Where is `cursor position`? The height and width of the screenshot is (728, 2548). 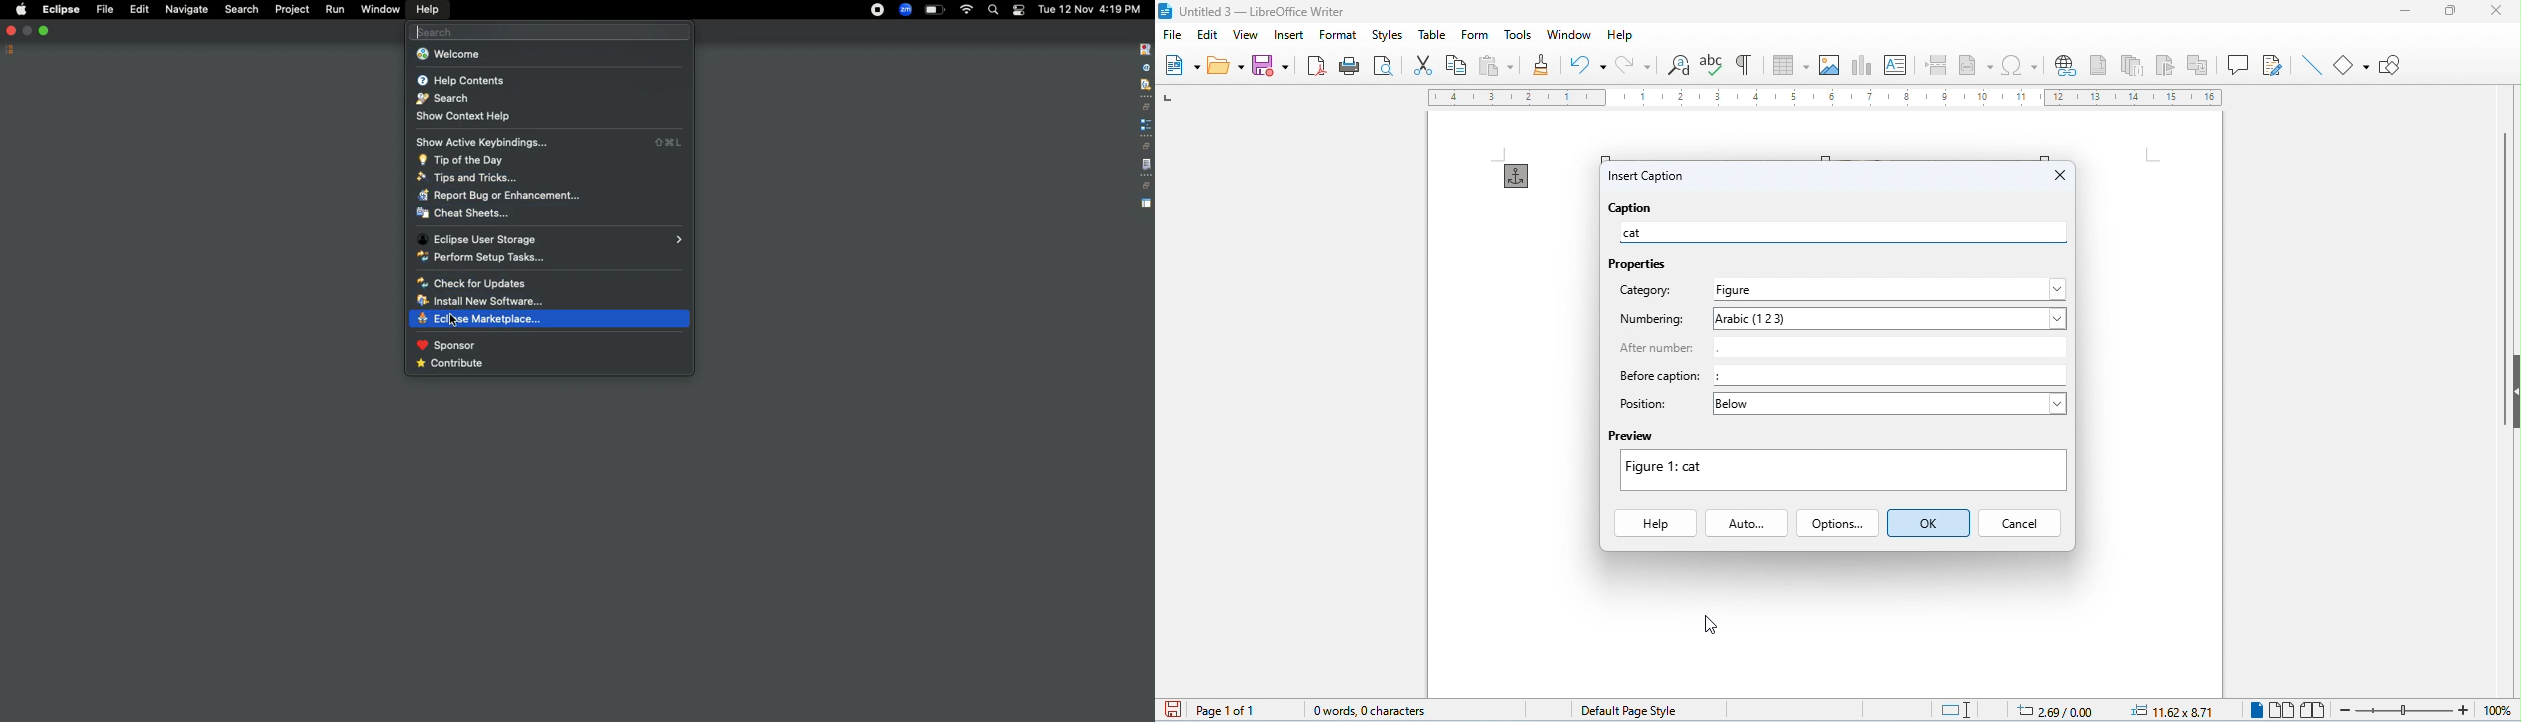 cursor position is located at coordinates (2046, 709).